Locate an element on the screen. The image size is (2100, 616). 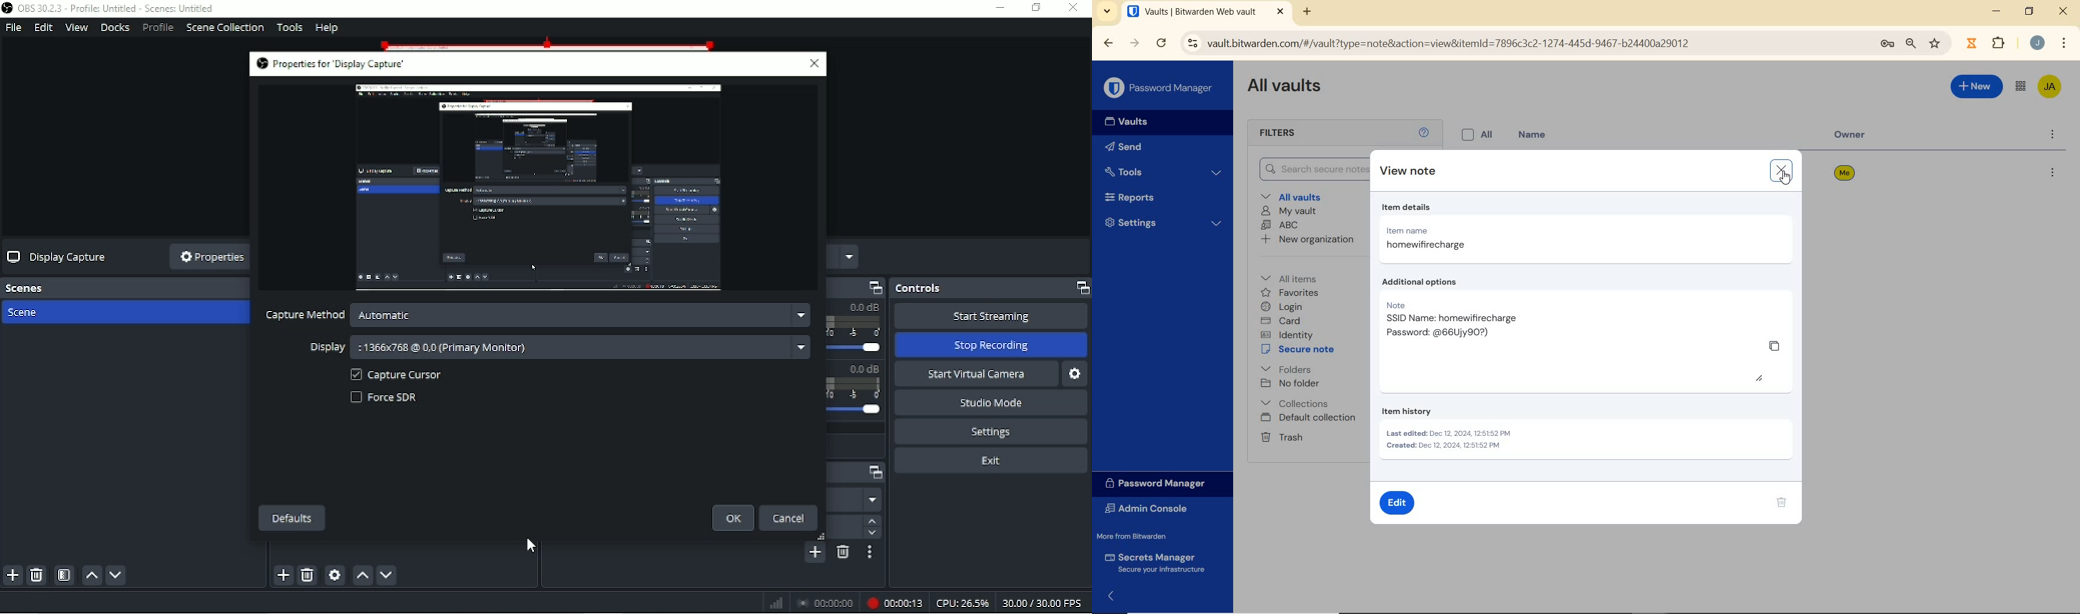
close is located at coordinates (1781, 171).